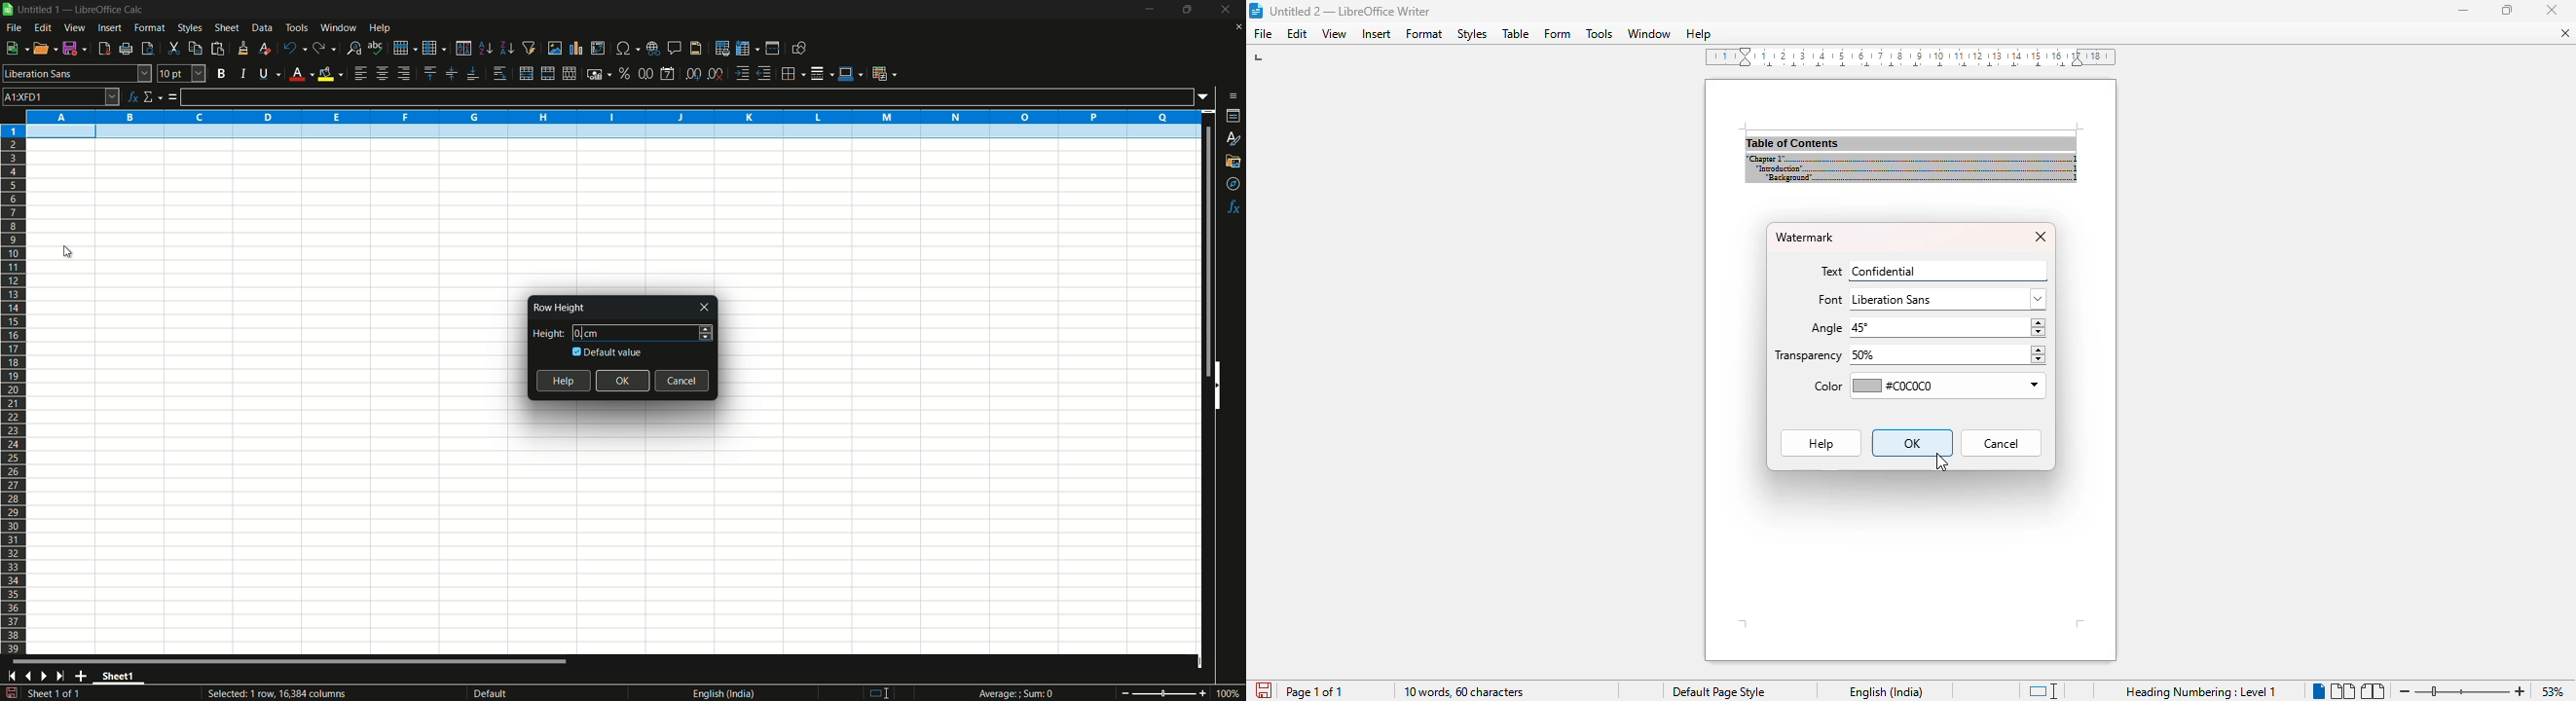 The image size is (2576, 728). Describe the element at coordinates (217, 49) in the screenshot. I see `paste` at that location.